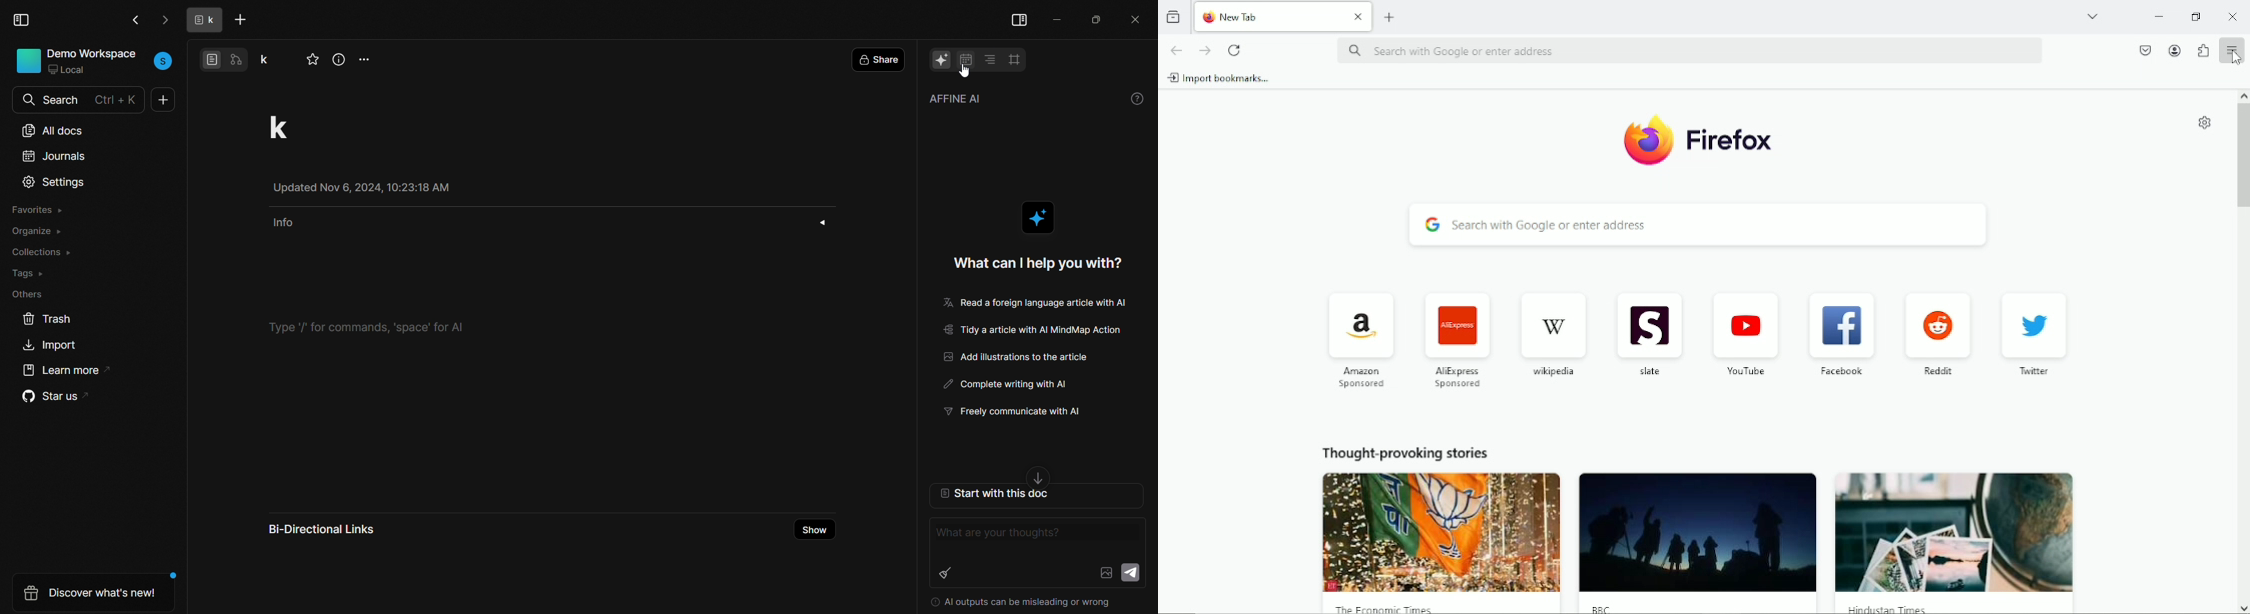  Describe the element at coordinates (1747, 370) in the screenshot. I see `youtube` at that location.